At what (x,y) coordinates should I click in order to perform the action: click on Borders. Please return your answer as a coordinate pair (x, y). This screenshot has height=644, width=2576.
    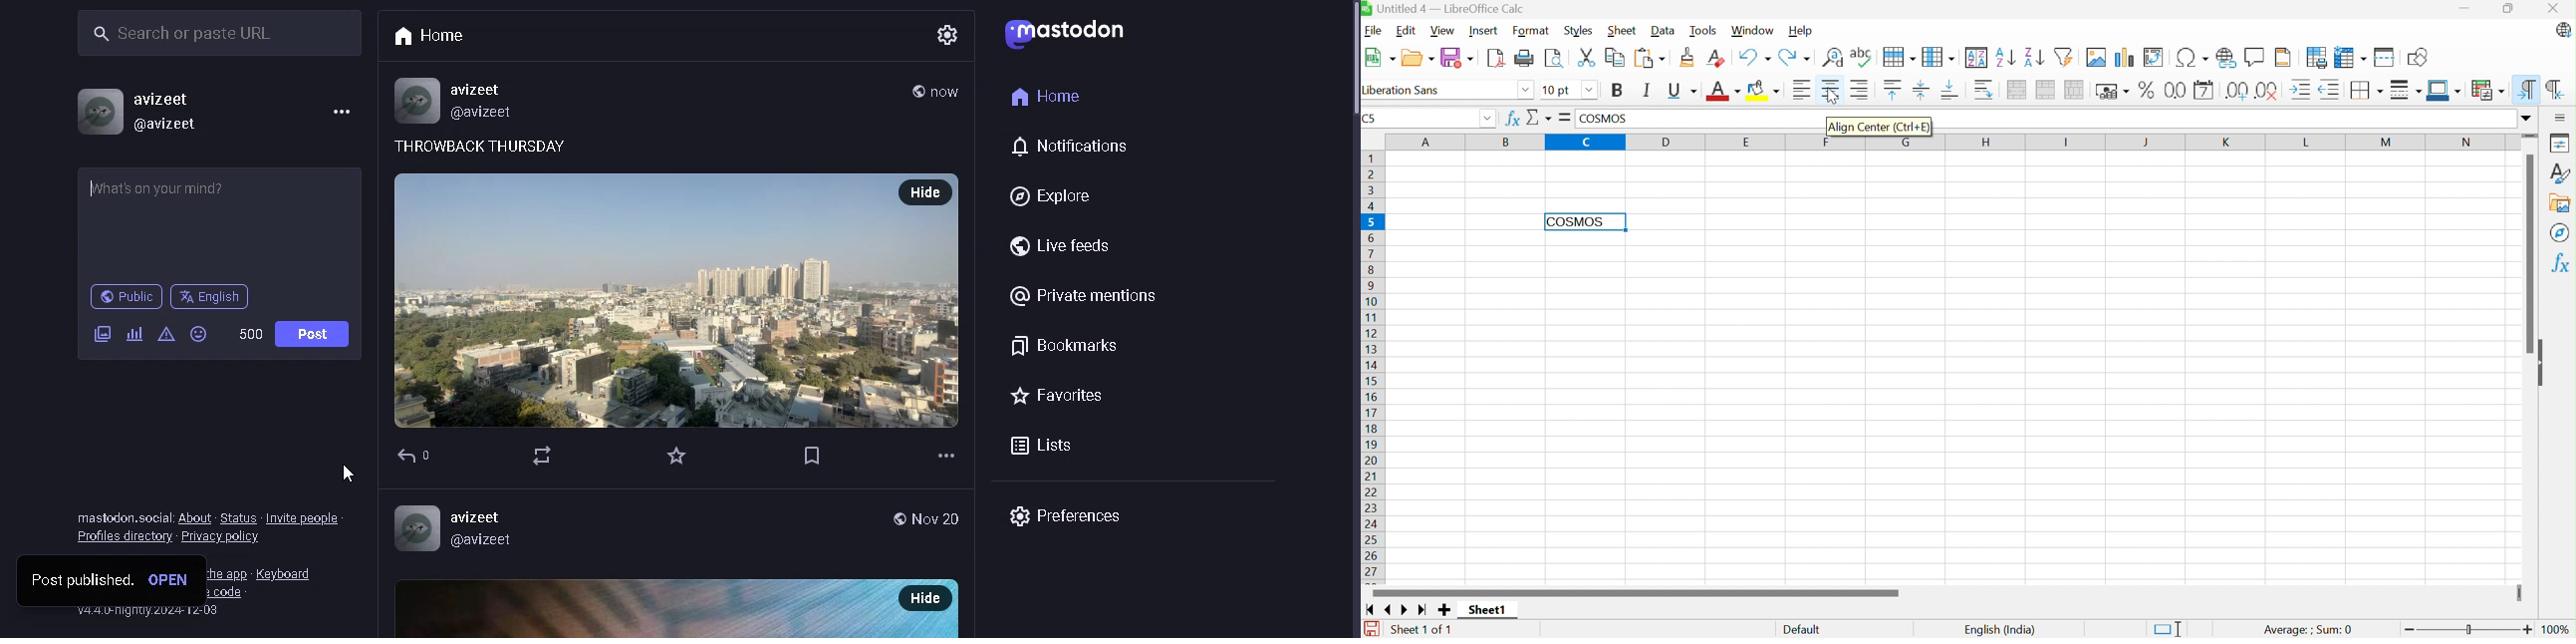
    Looking at the image, I should click on (2365, 91).